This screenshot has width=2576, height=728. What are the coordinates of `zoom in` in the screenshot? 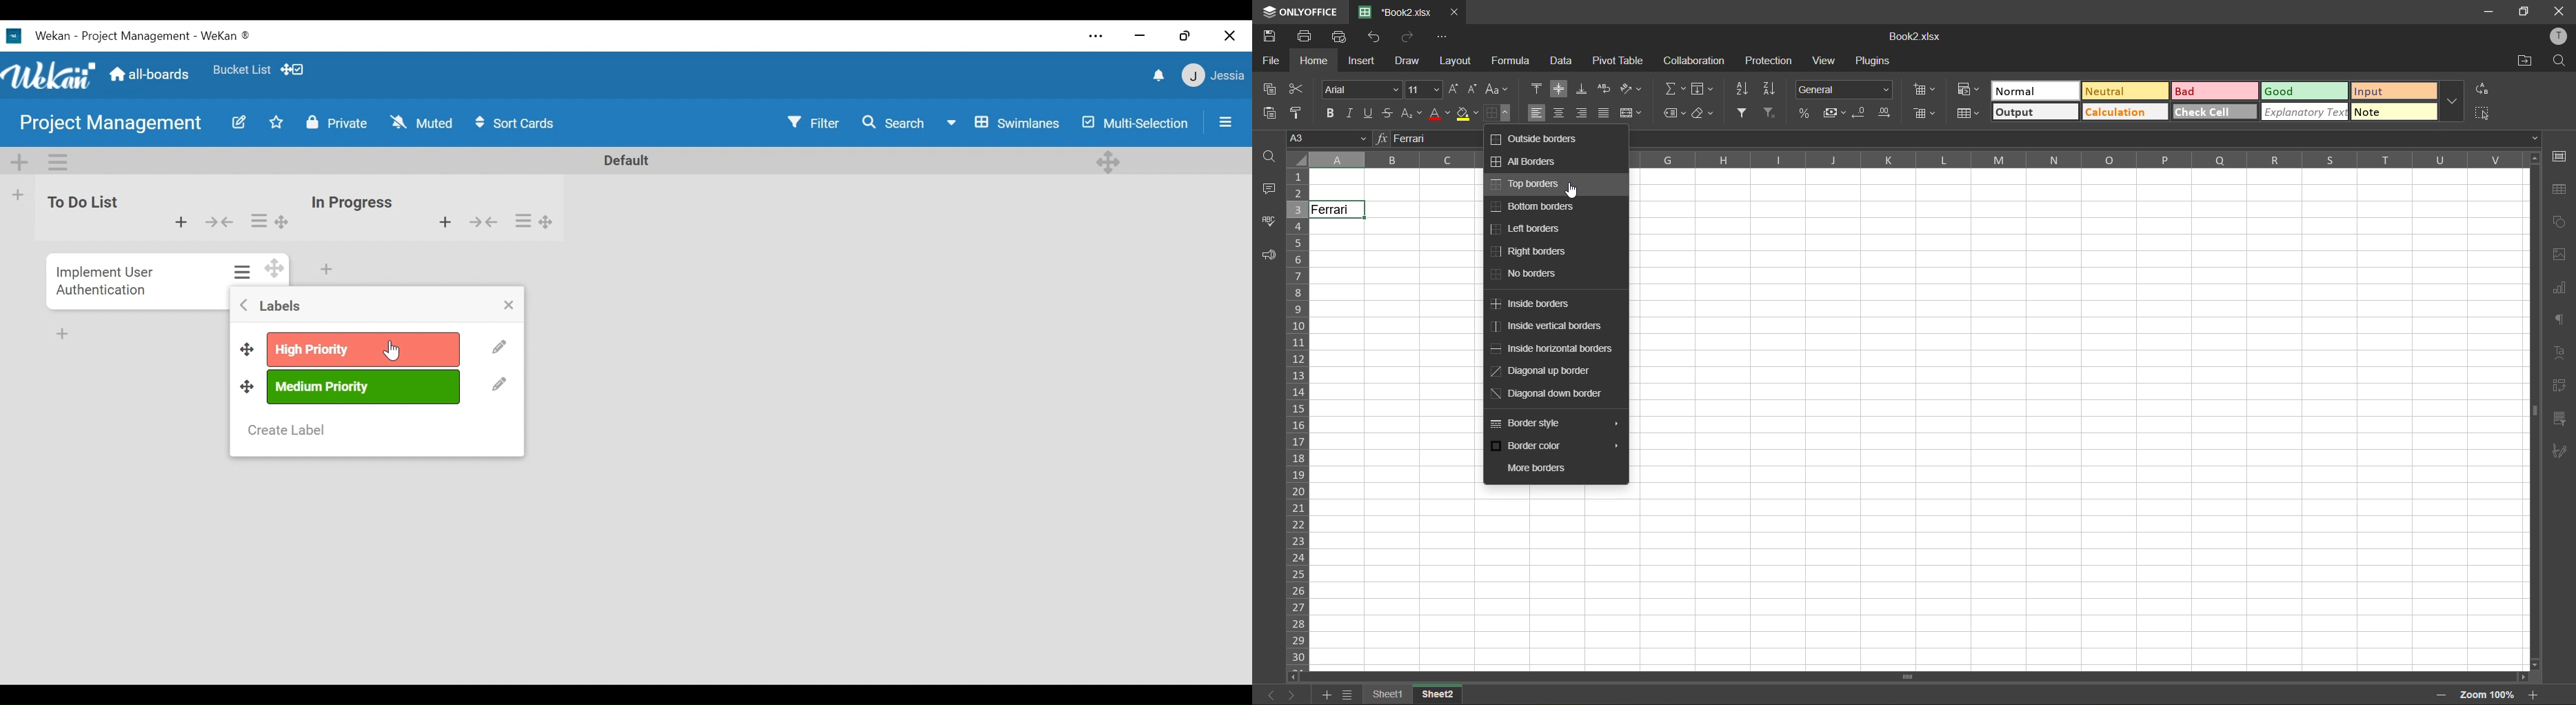 It's located at (2529, 695).